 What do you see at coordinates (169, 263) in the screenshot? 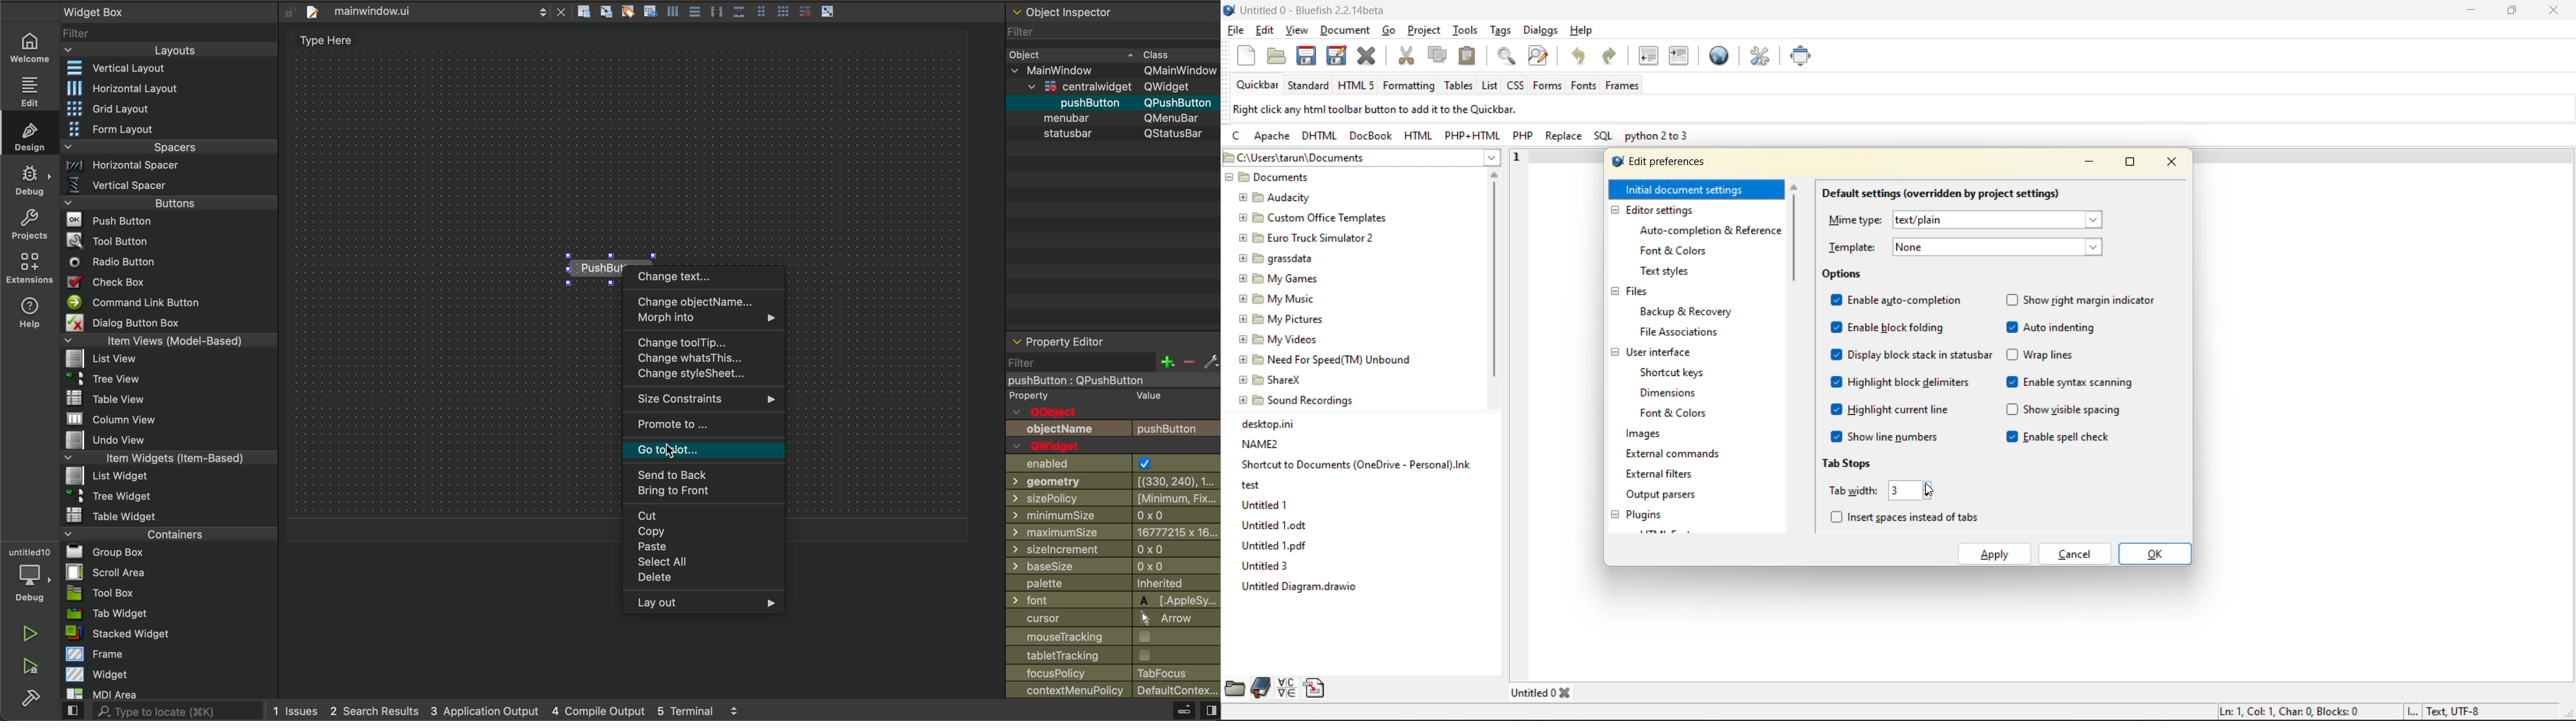
I see `radio button` at bounding box center [169, 263].